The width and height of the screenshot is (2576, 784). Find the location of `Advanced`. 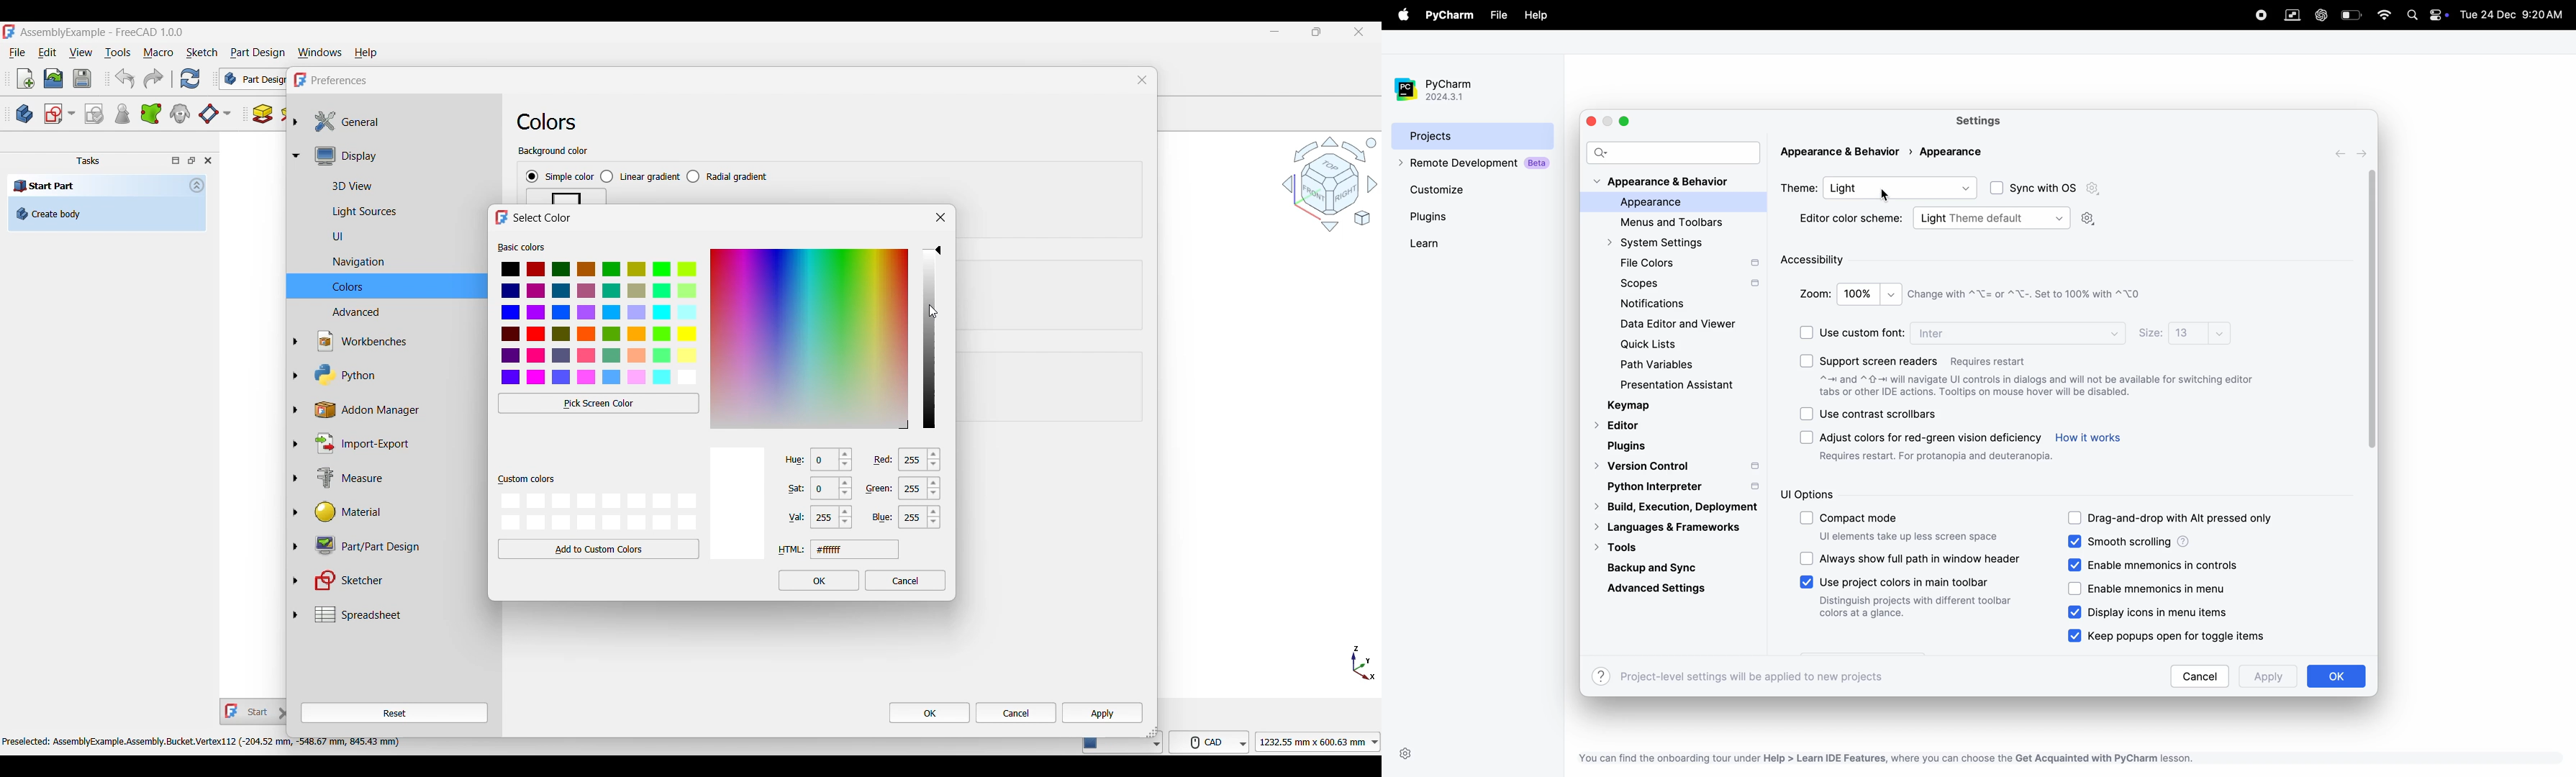

Advanced is located at coordinates (395, 311).